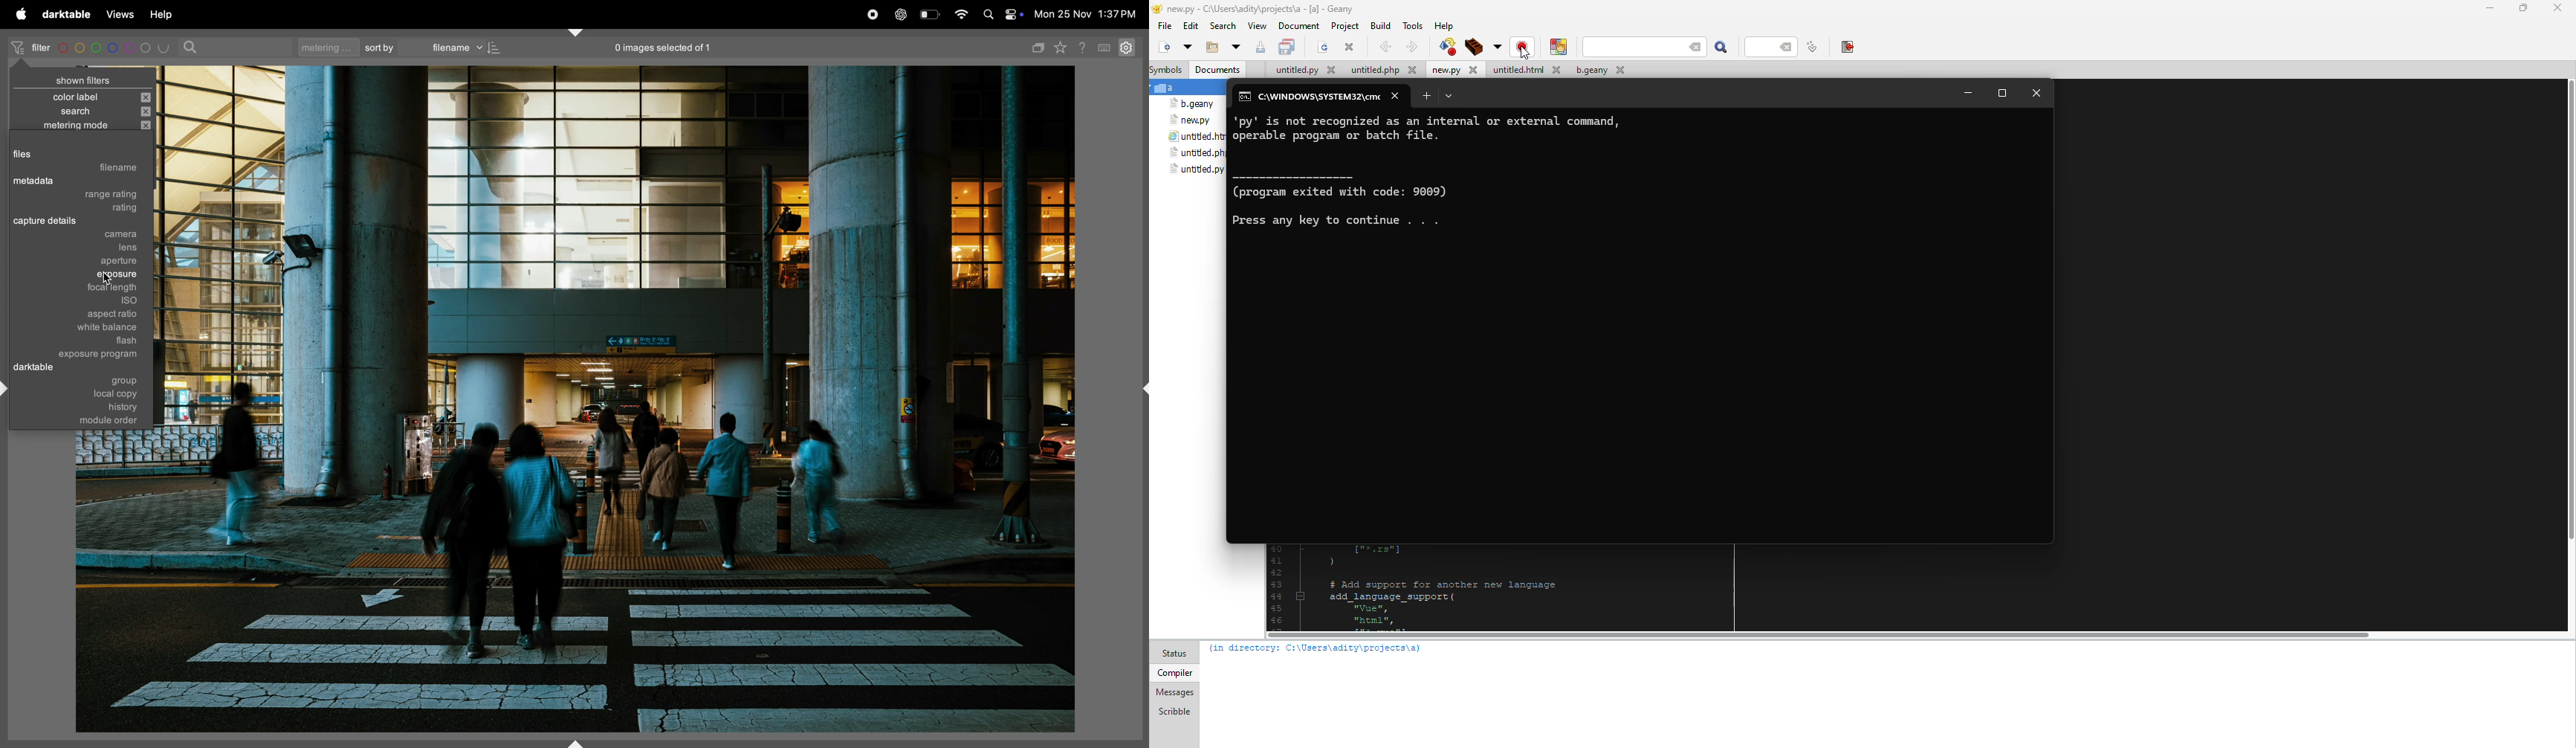  Describe the element at coordinates (86, 74) in the screenshot. I see `shown filters` at that location.